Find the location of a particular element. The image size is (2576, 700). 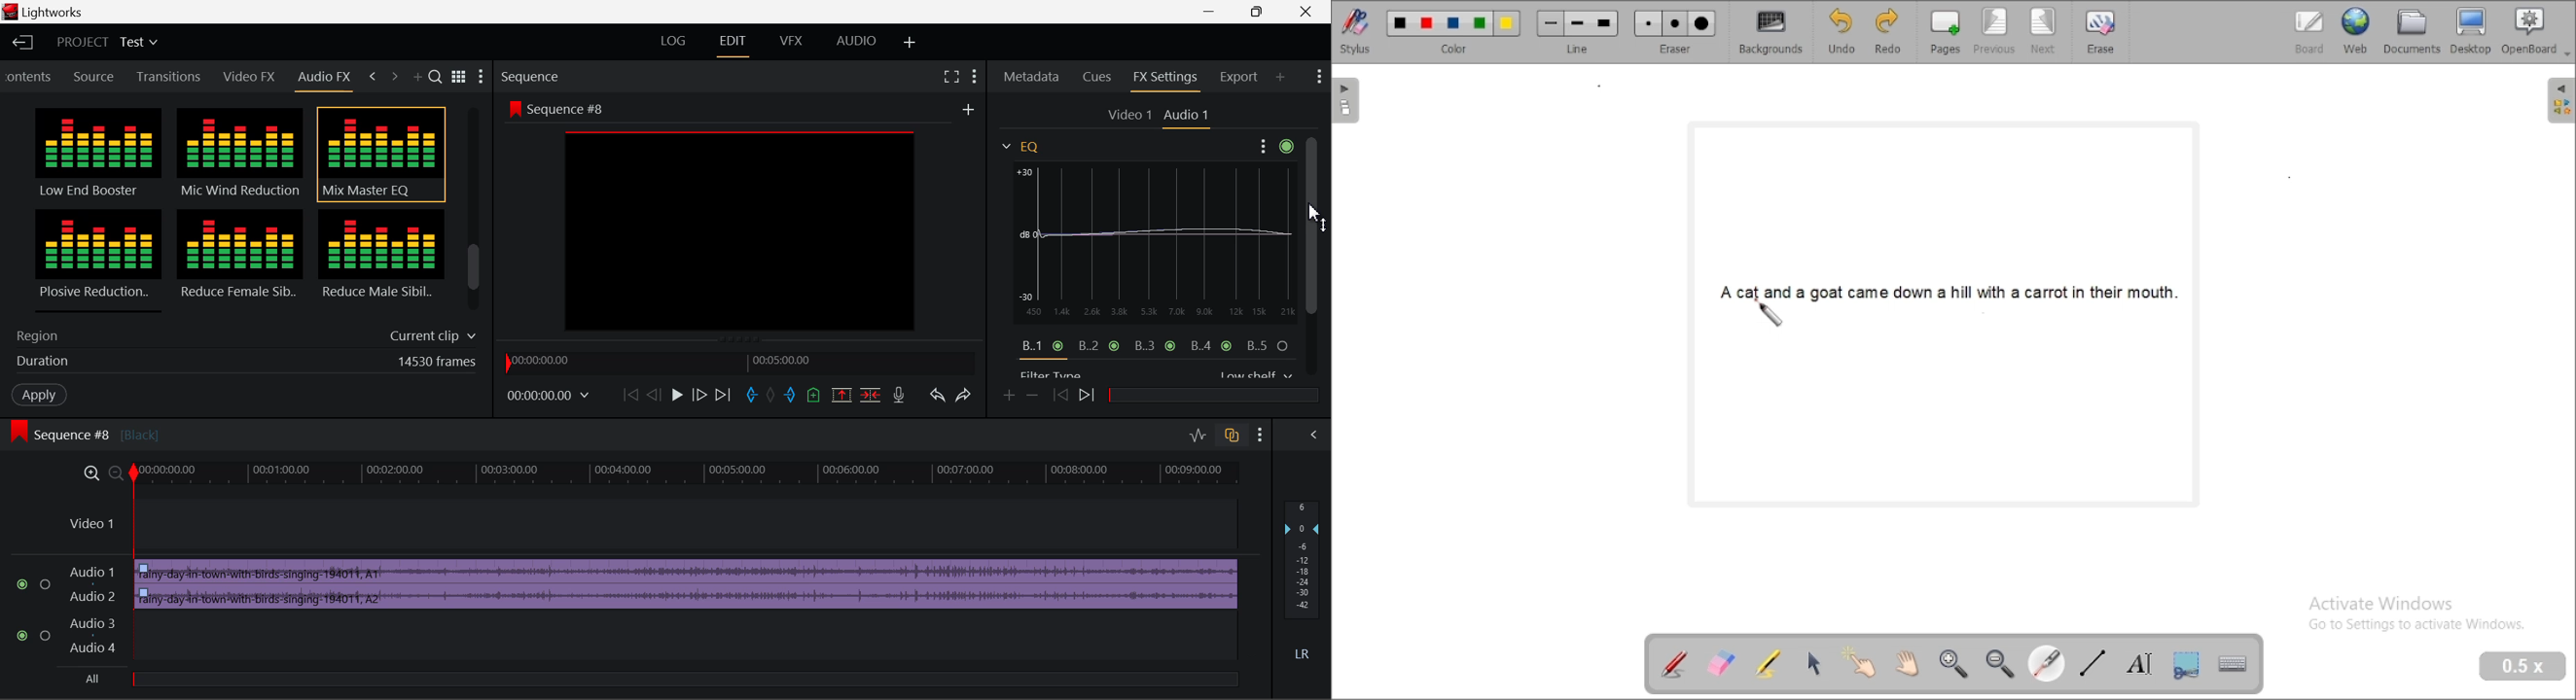

Band 2 is located at coordinates (1099, 347).